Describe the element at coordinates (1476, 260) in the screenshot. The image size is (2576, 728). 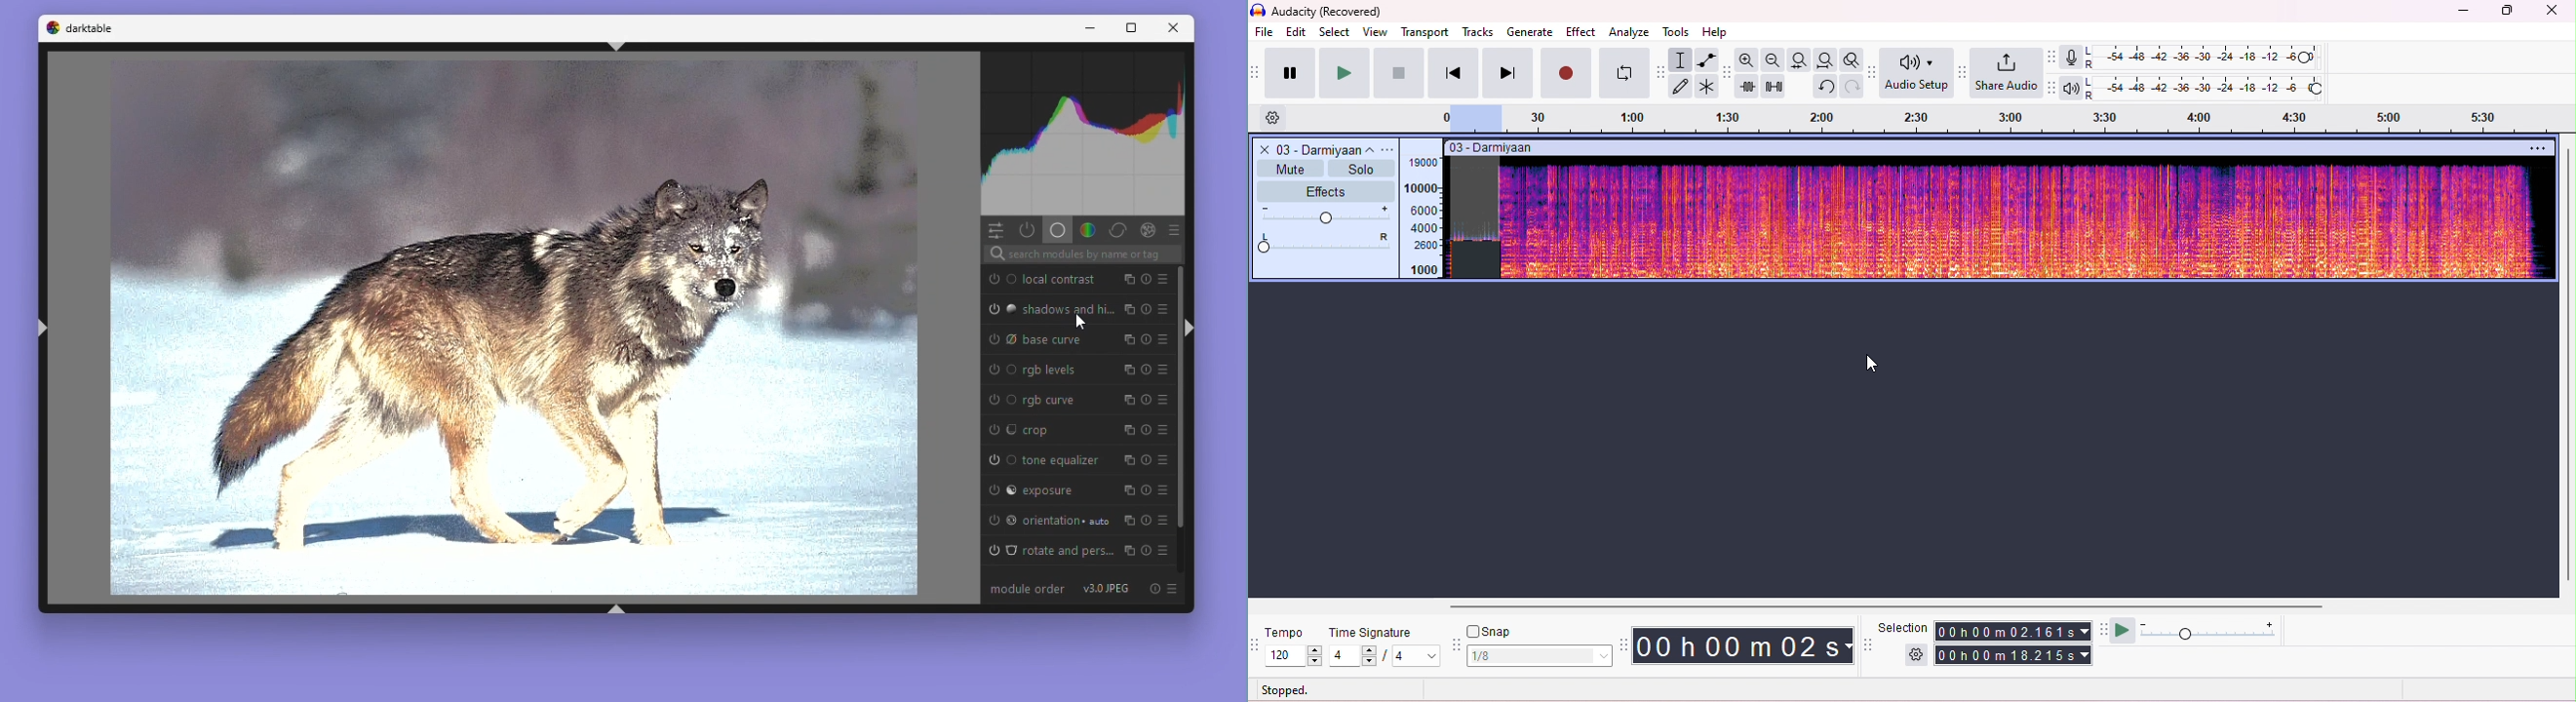
I see `spectral edit done` at that location.